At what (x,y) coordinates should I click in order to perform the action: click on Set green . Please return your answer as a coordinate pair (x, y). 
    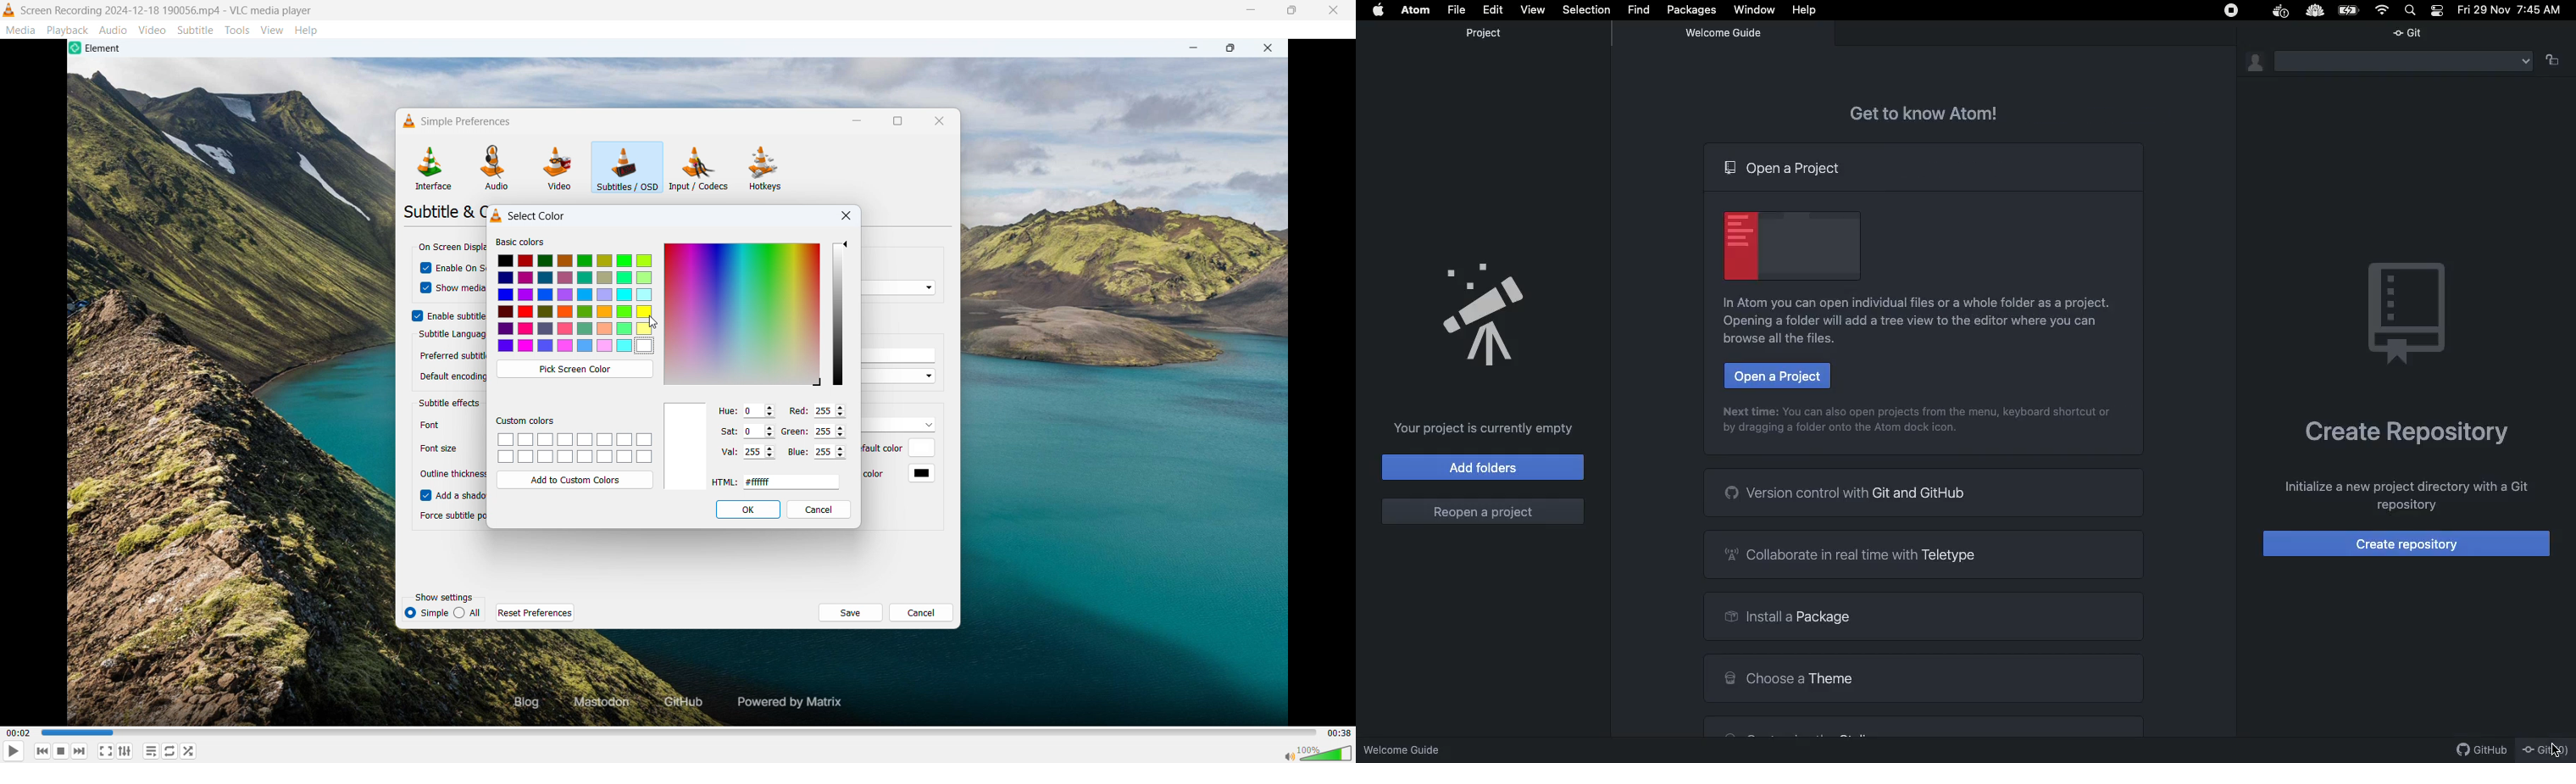
    Looking at the image, I should click on (830, 432).